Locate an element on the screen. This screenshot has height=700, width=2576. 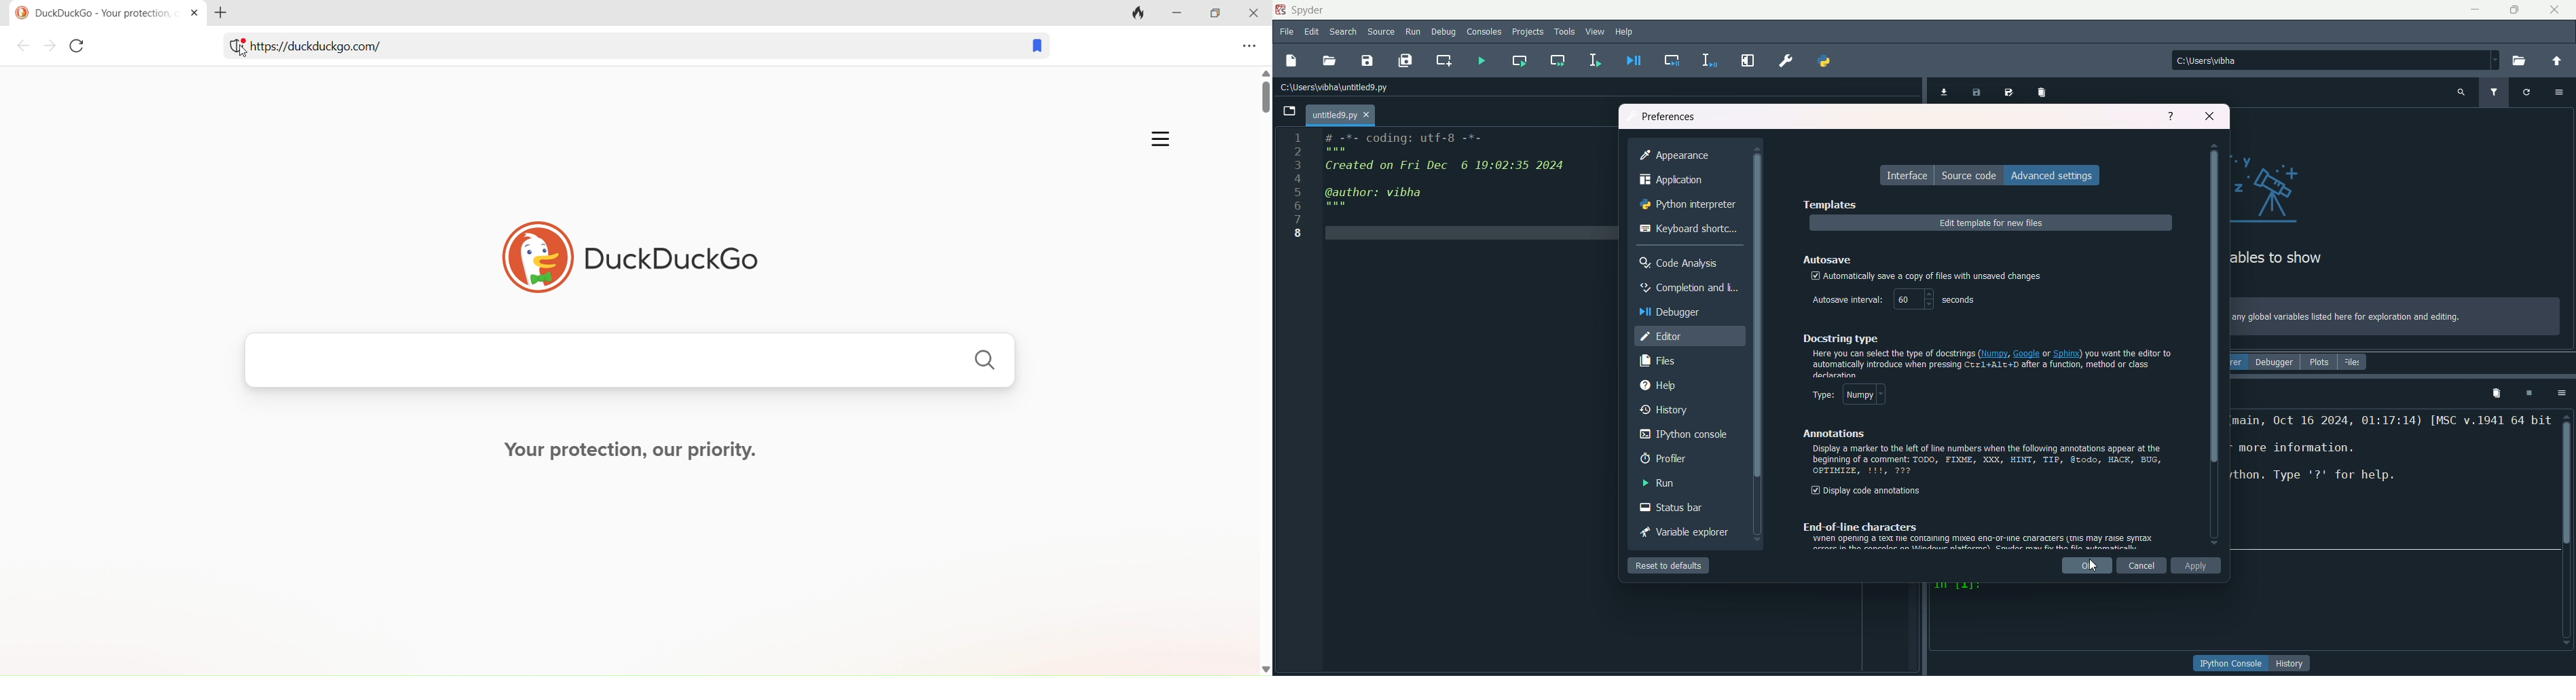
new file is located at coordinates (1291, 60).